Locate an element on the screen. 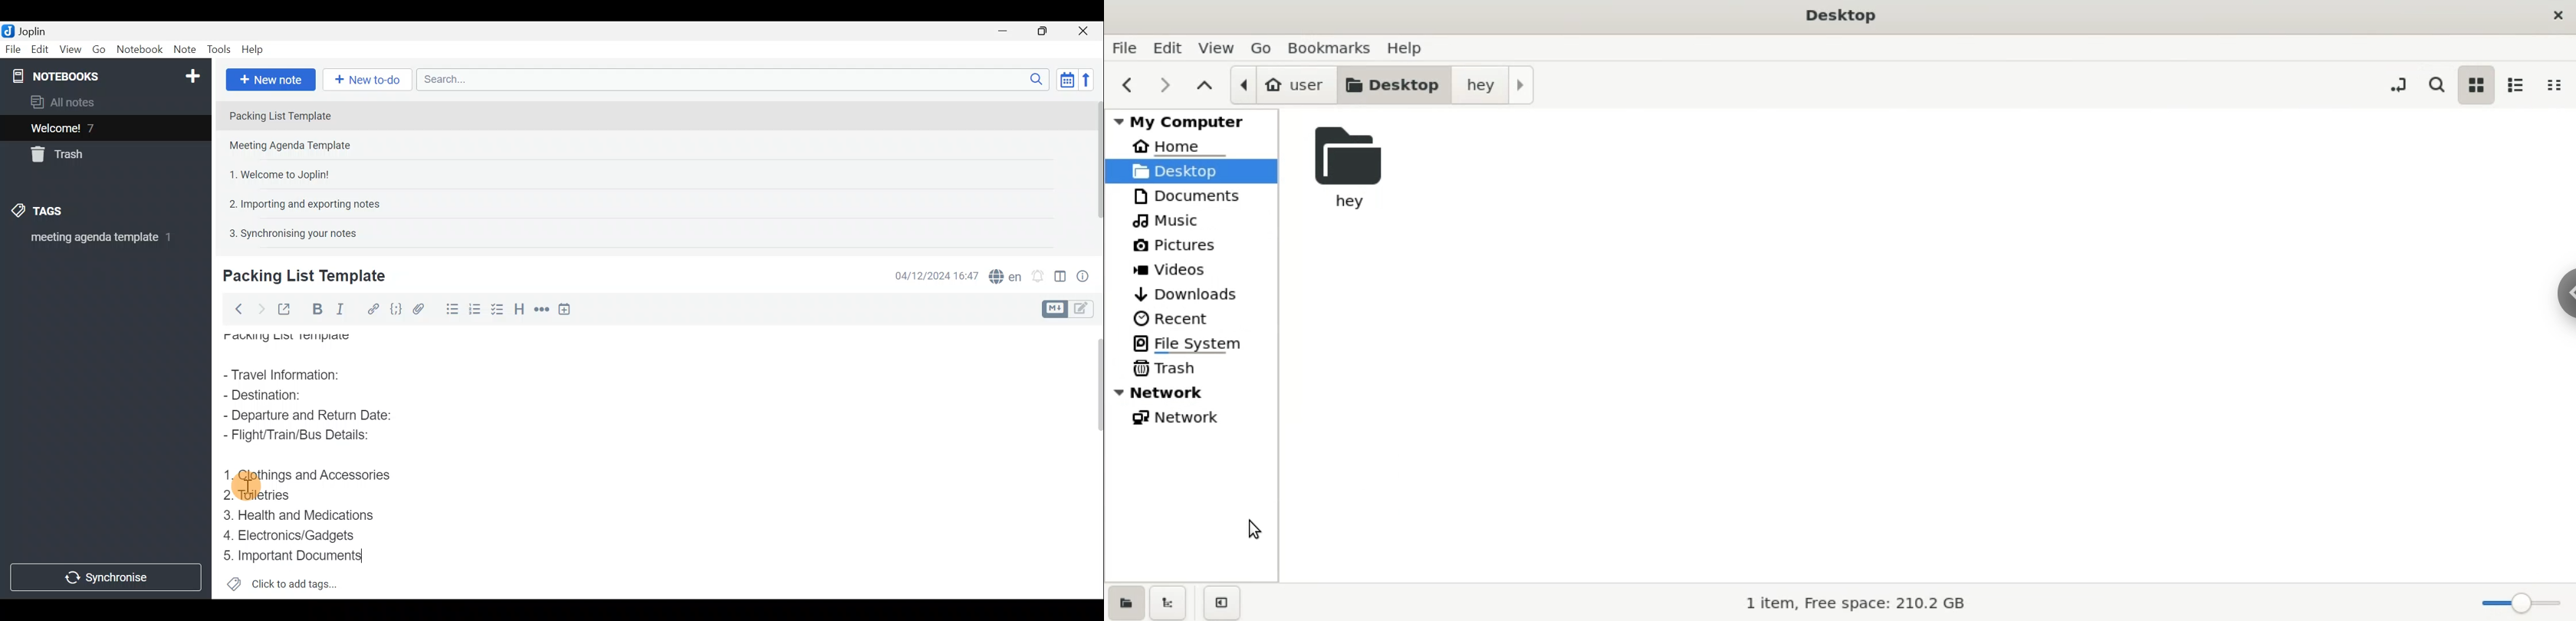 The height and width of the screenshot is (644, 2576). Note 3 is located at coordinates (275, 173).